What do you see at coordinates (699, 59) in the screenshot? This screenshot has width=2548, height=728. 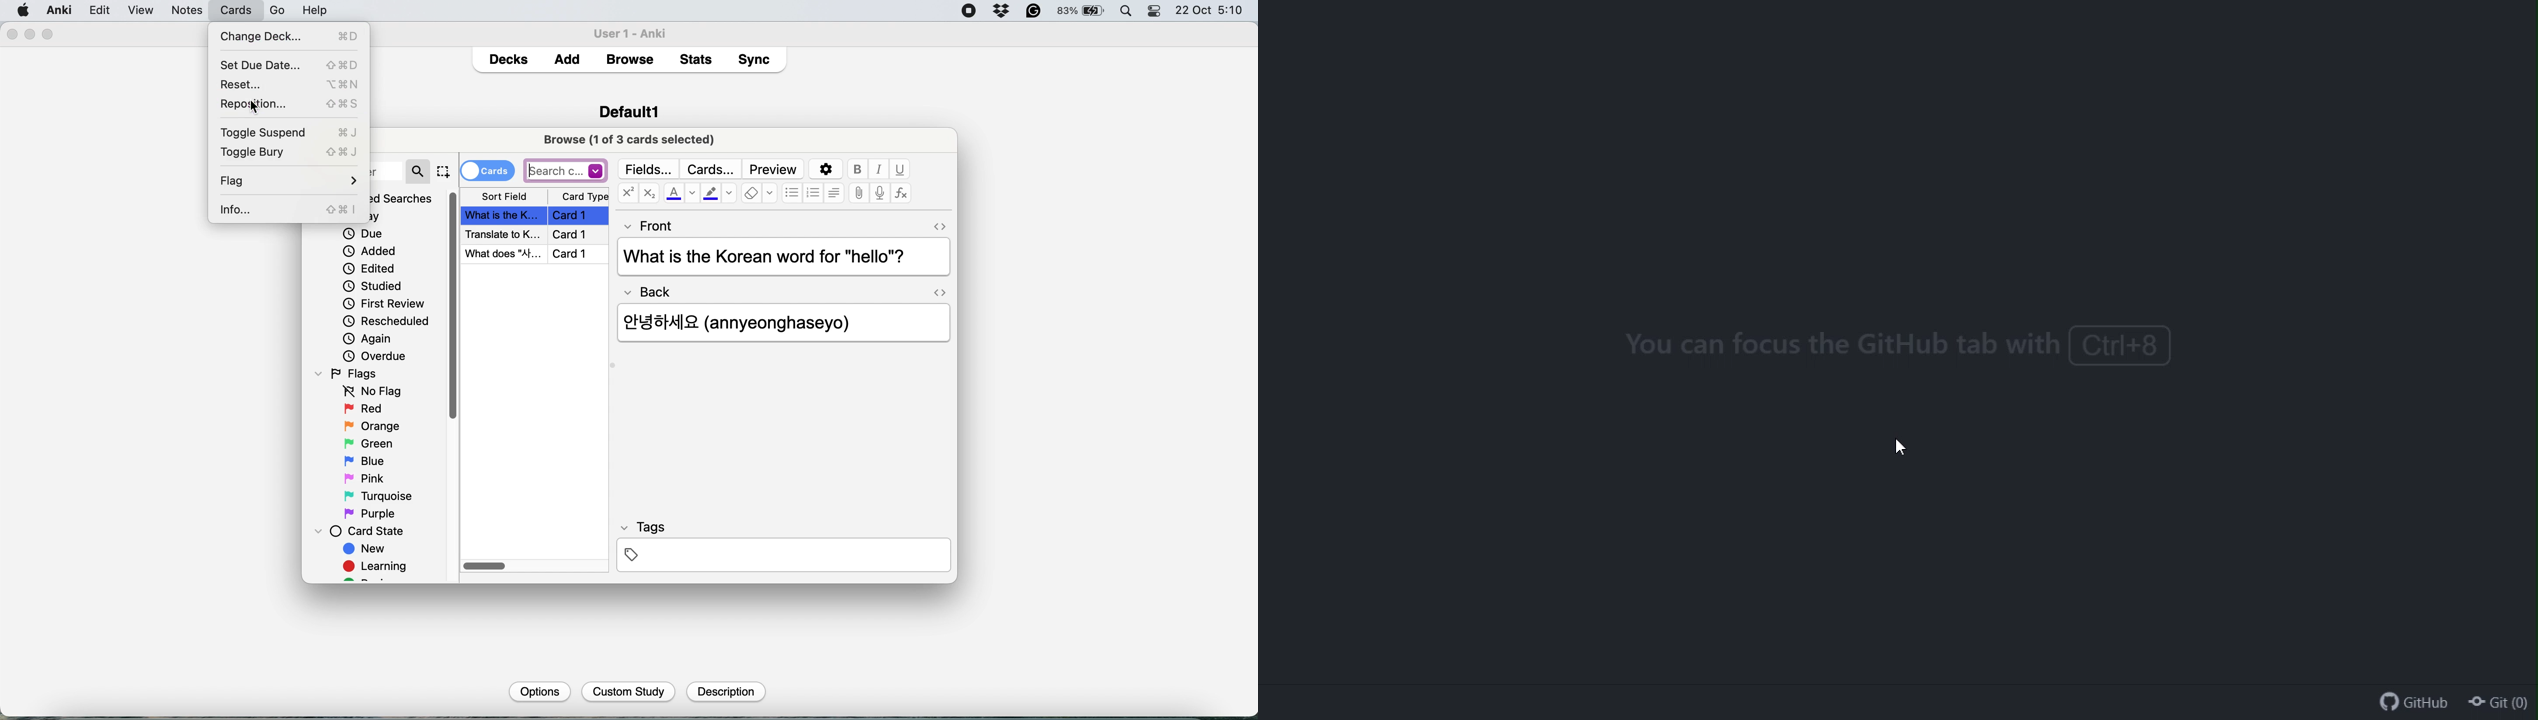 I see `stats` at bounding box center [699, 59].